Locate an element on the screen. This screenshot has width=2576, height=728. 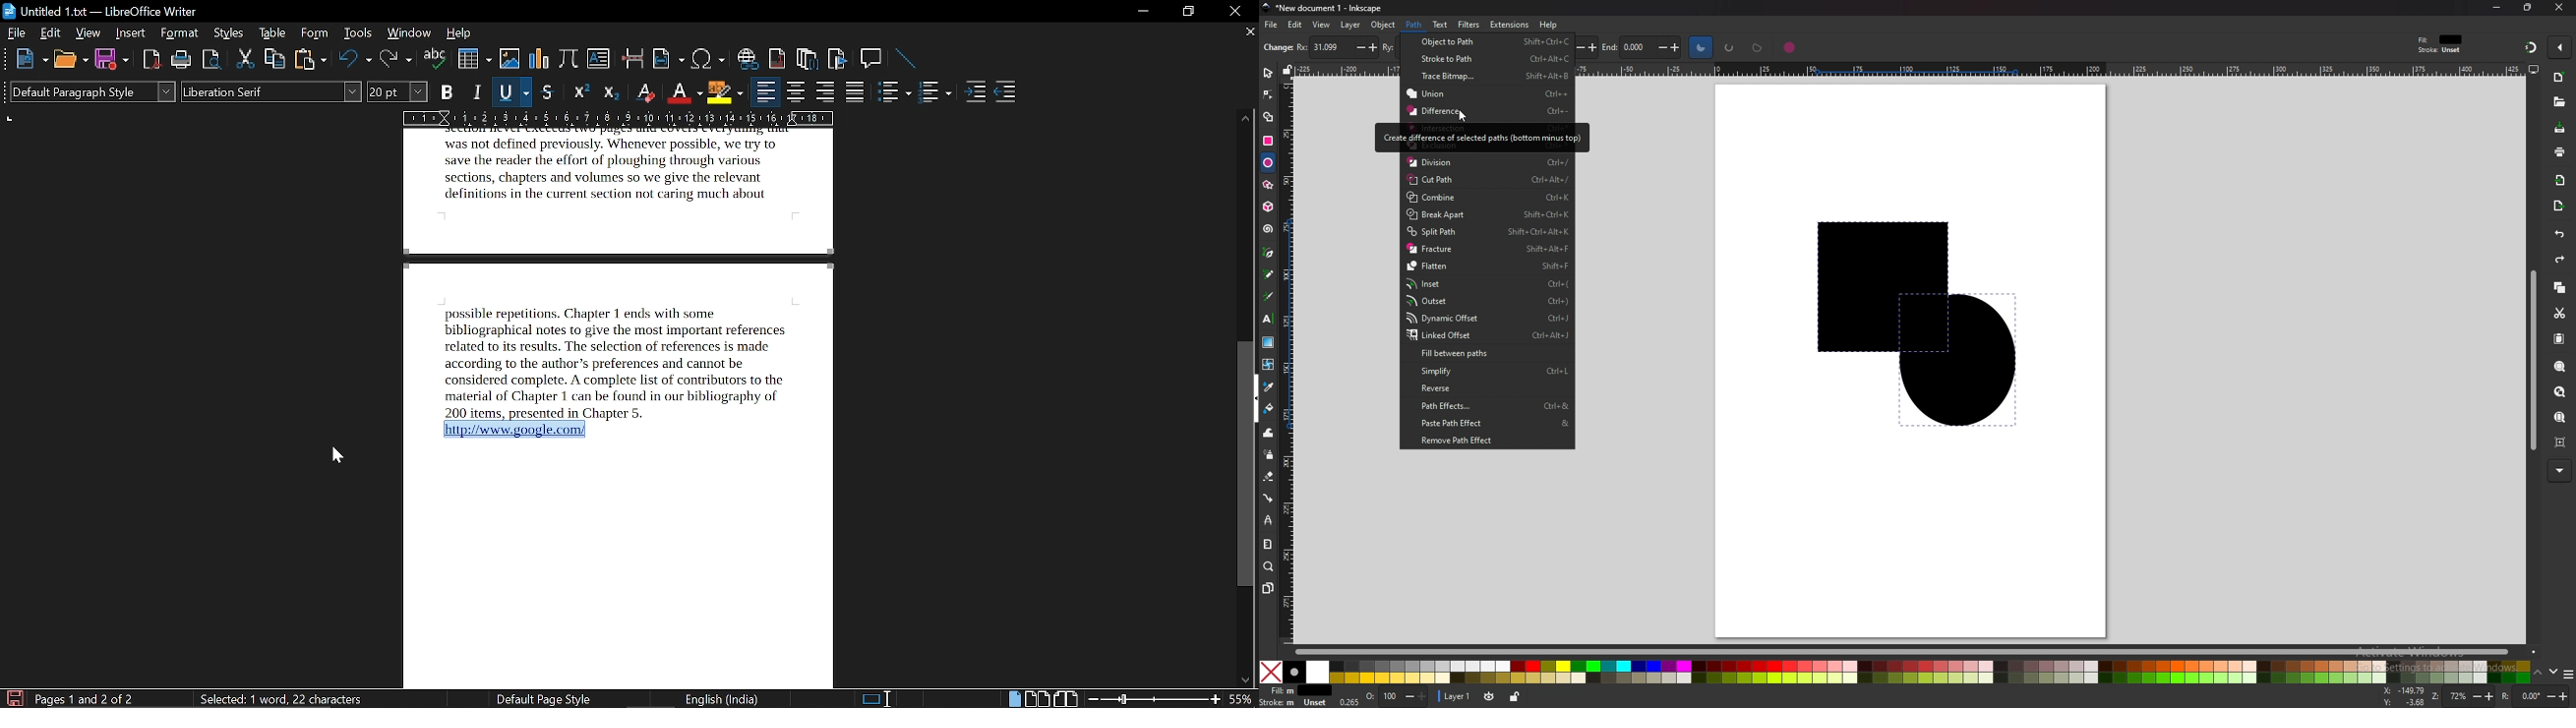
shape builder is located at coordinates (1267, 118).